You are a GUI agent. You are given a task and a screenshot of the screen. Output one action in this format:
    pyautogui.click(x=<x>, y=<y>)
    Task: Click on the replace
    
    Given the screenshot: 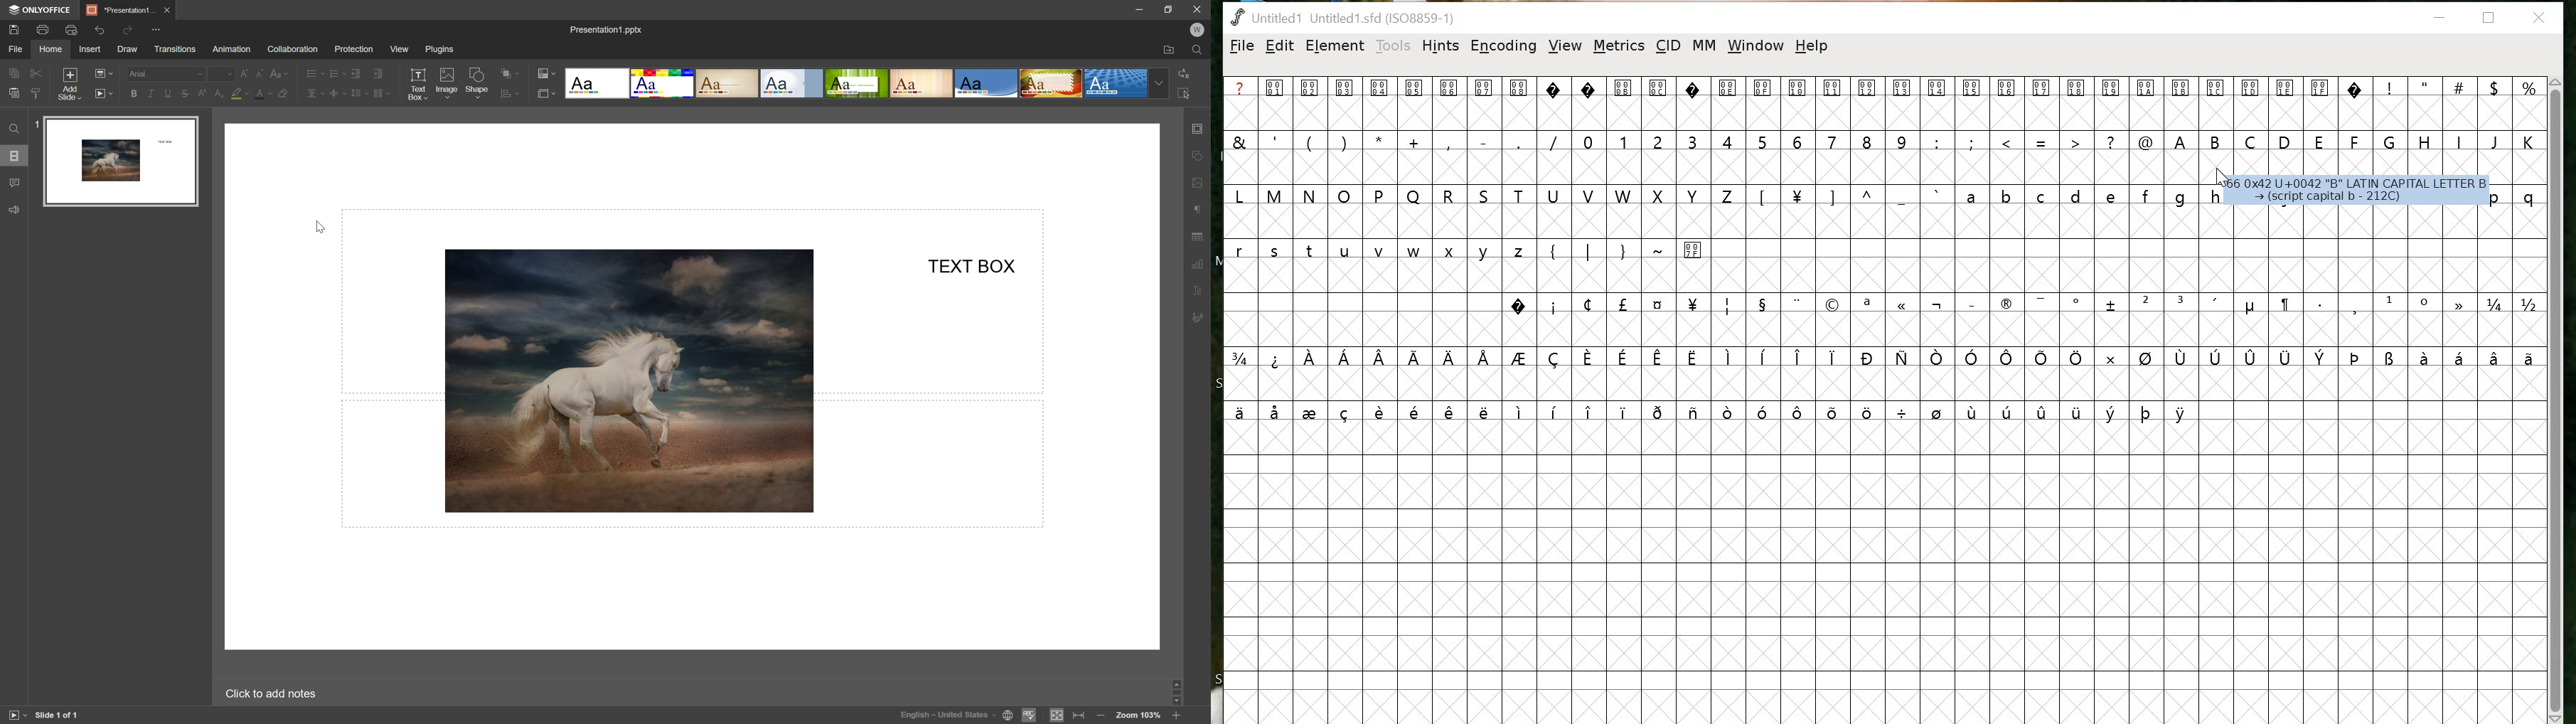 What is the action you would take?
    pyautogui.click(x=1186, y=73)
    